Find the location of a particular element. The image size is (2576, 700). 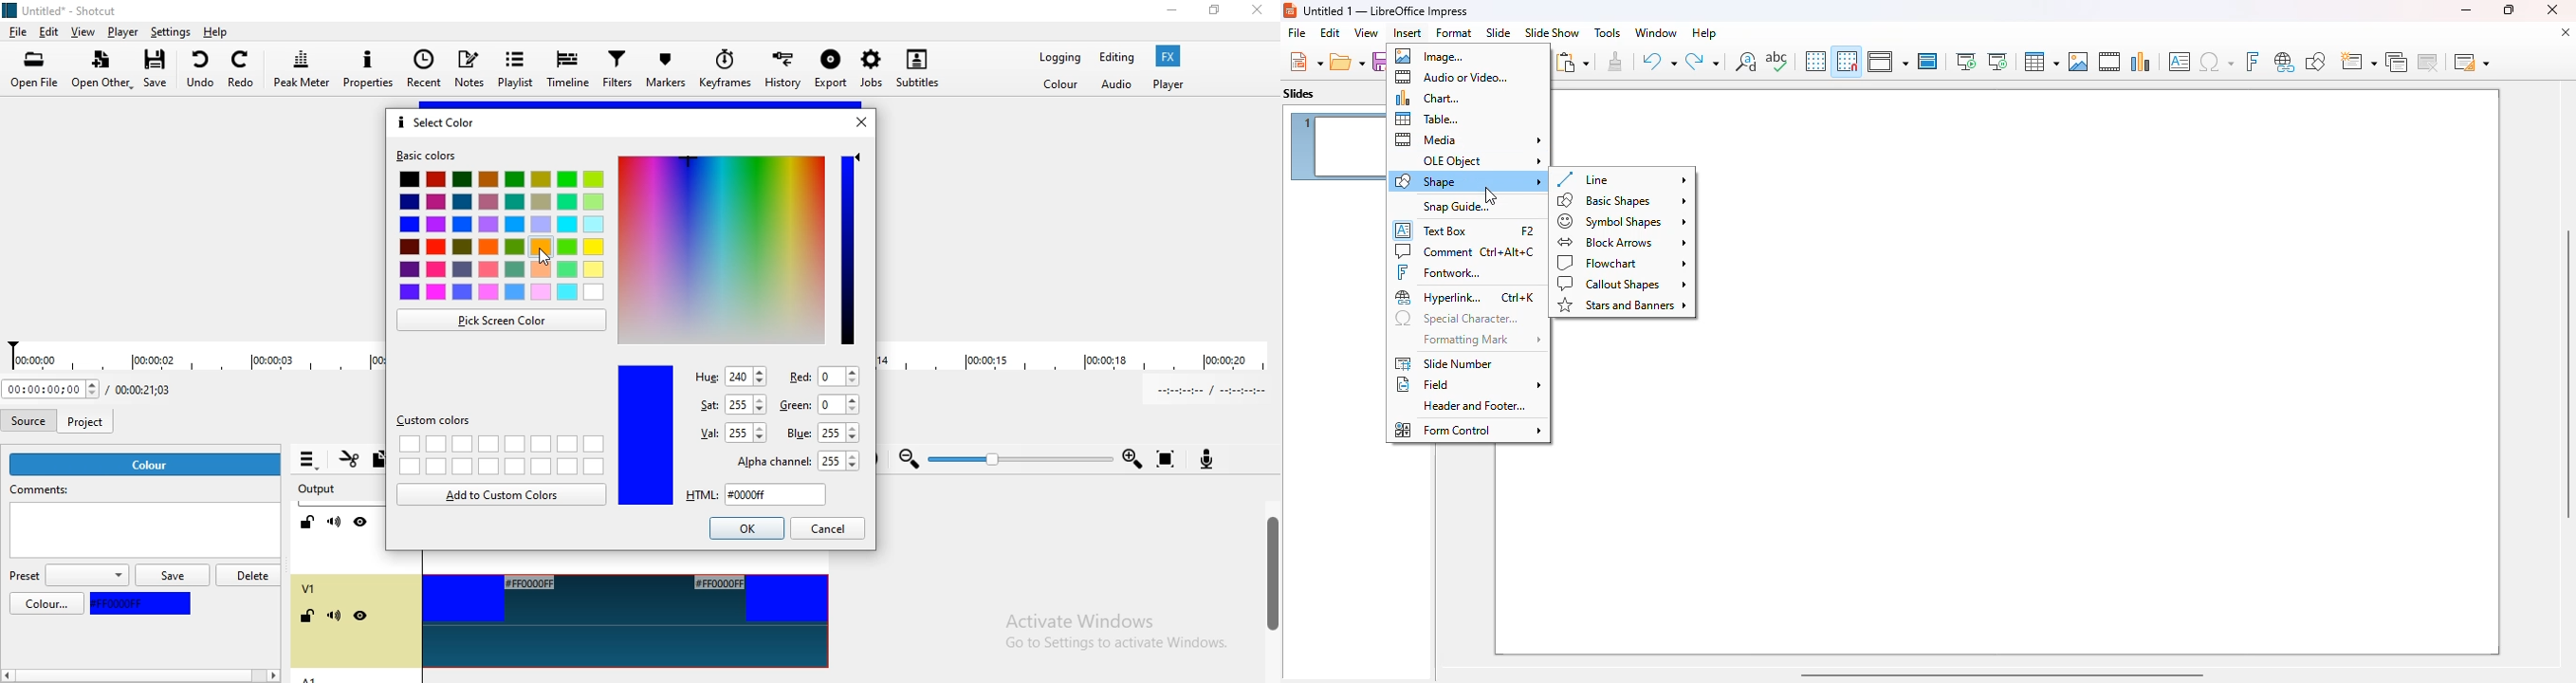

slide show is located at coordinates (1552, 33).